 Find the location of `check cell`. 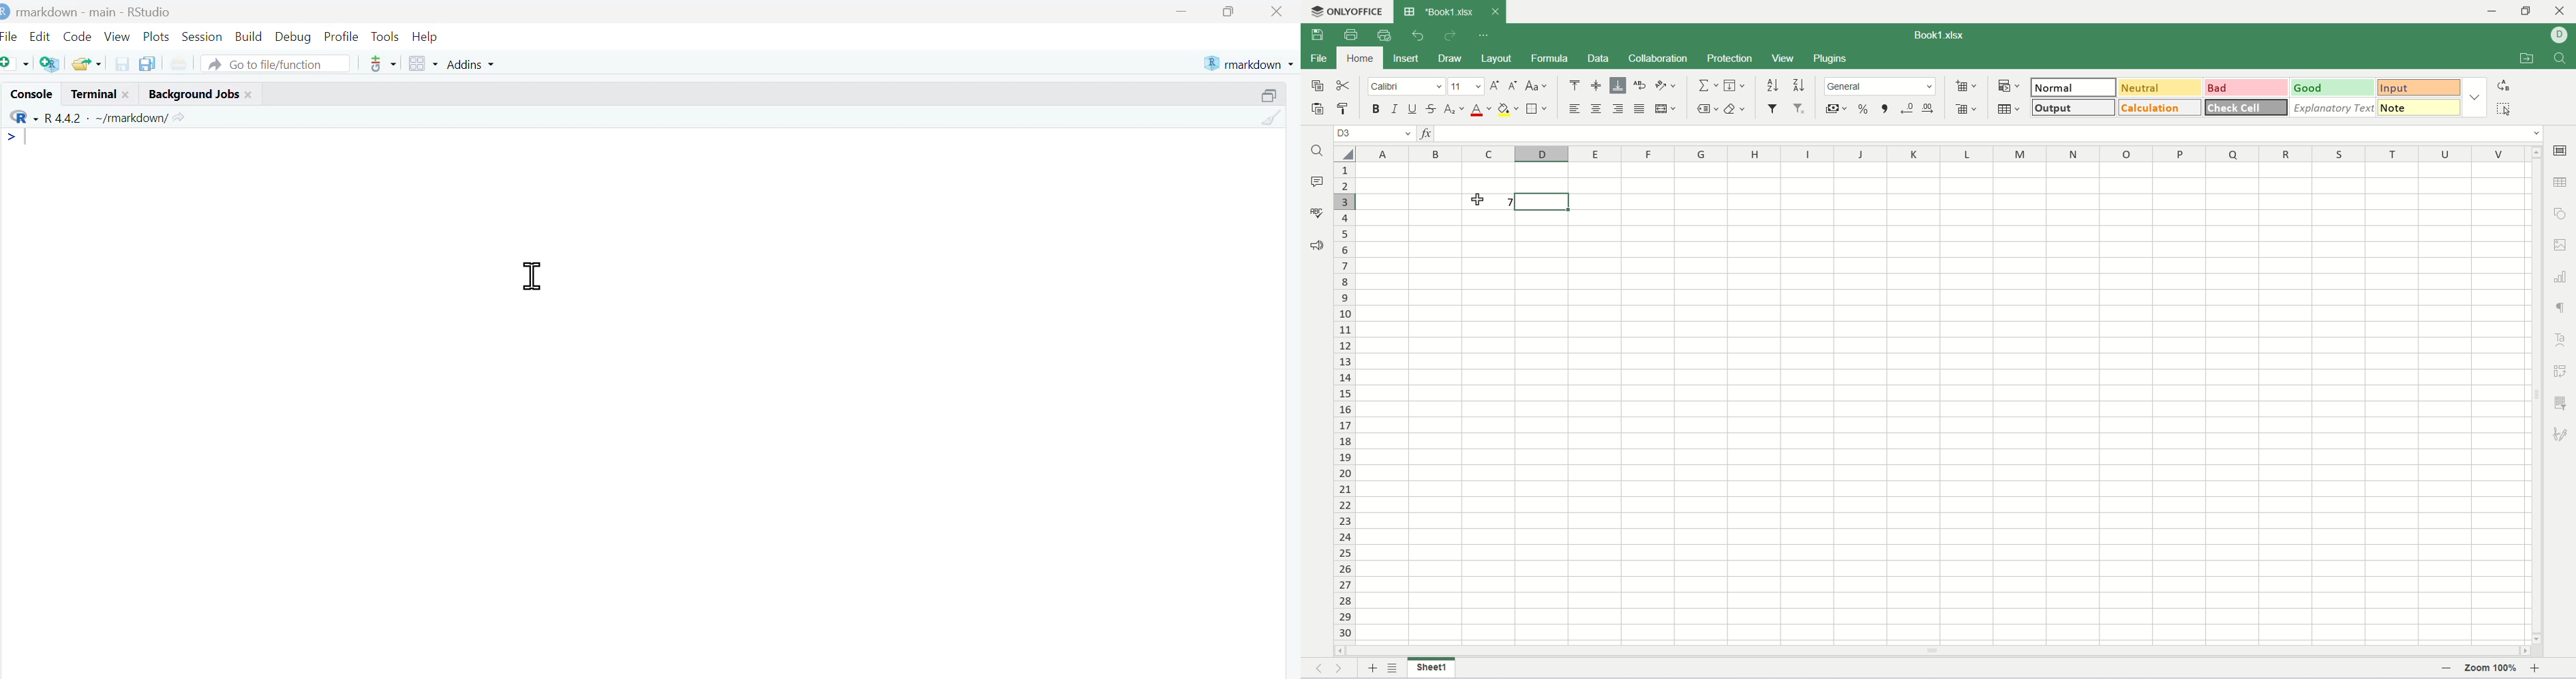

check cell is located at coordinates (2247, 107).